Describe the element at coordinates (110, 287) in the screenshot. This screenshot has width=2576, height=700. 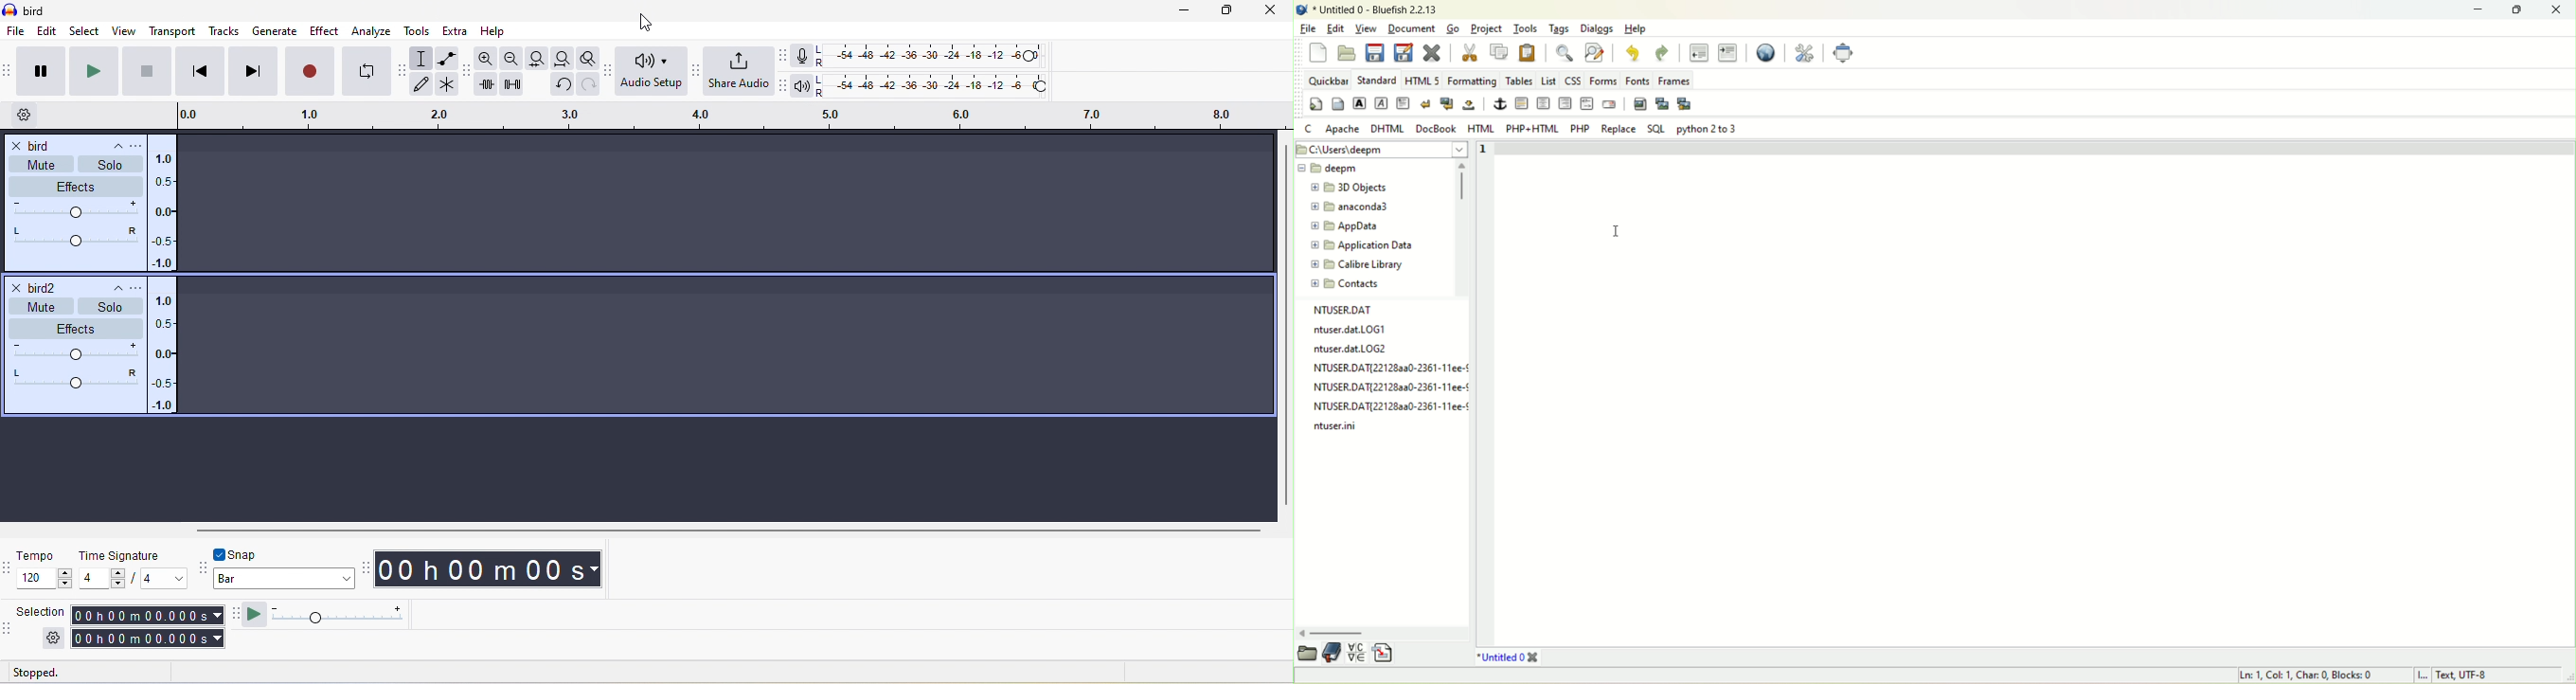
I see `collapse` at that location.